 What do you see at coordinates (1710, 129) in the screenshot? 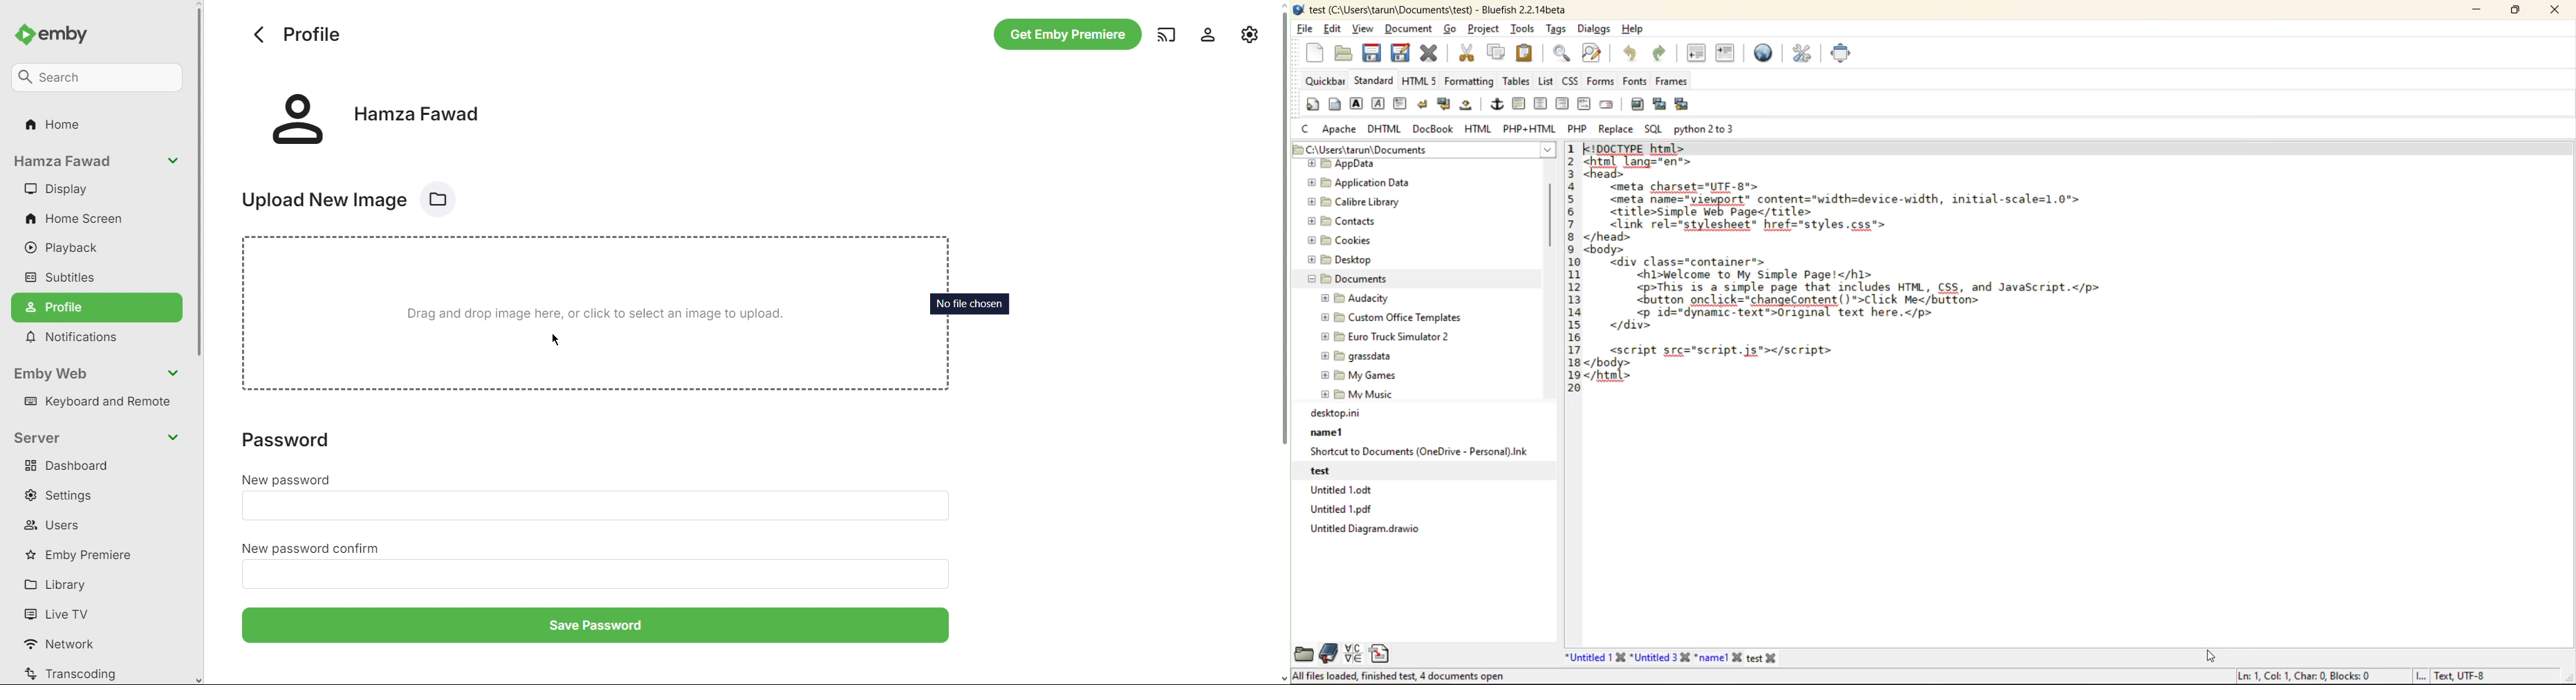
I see `python 2 to 3` at bounding box center [1710, 129].